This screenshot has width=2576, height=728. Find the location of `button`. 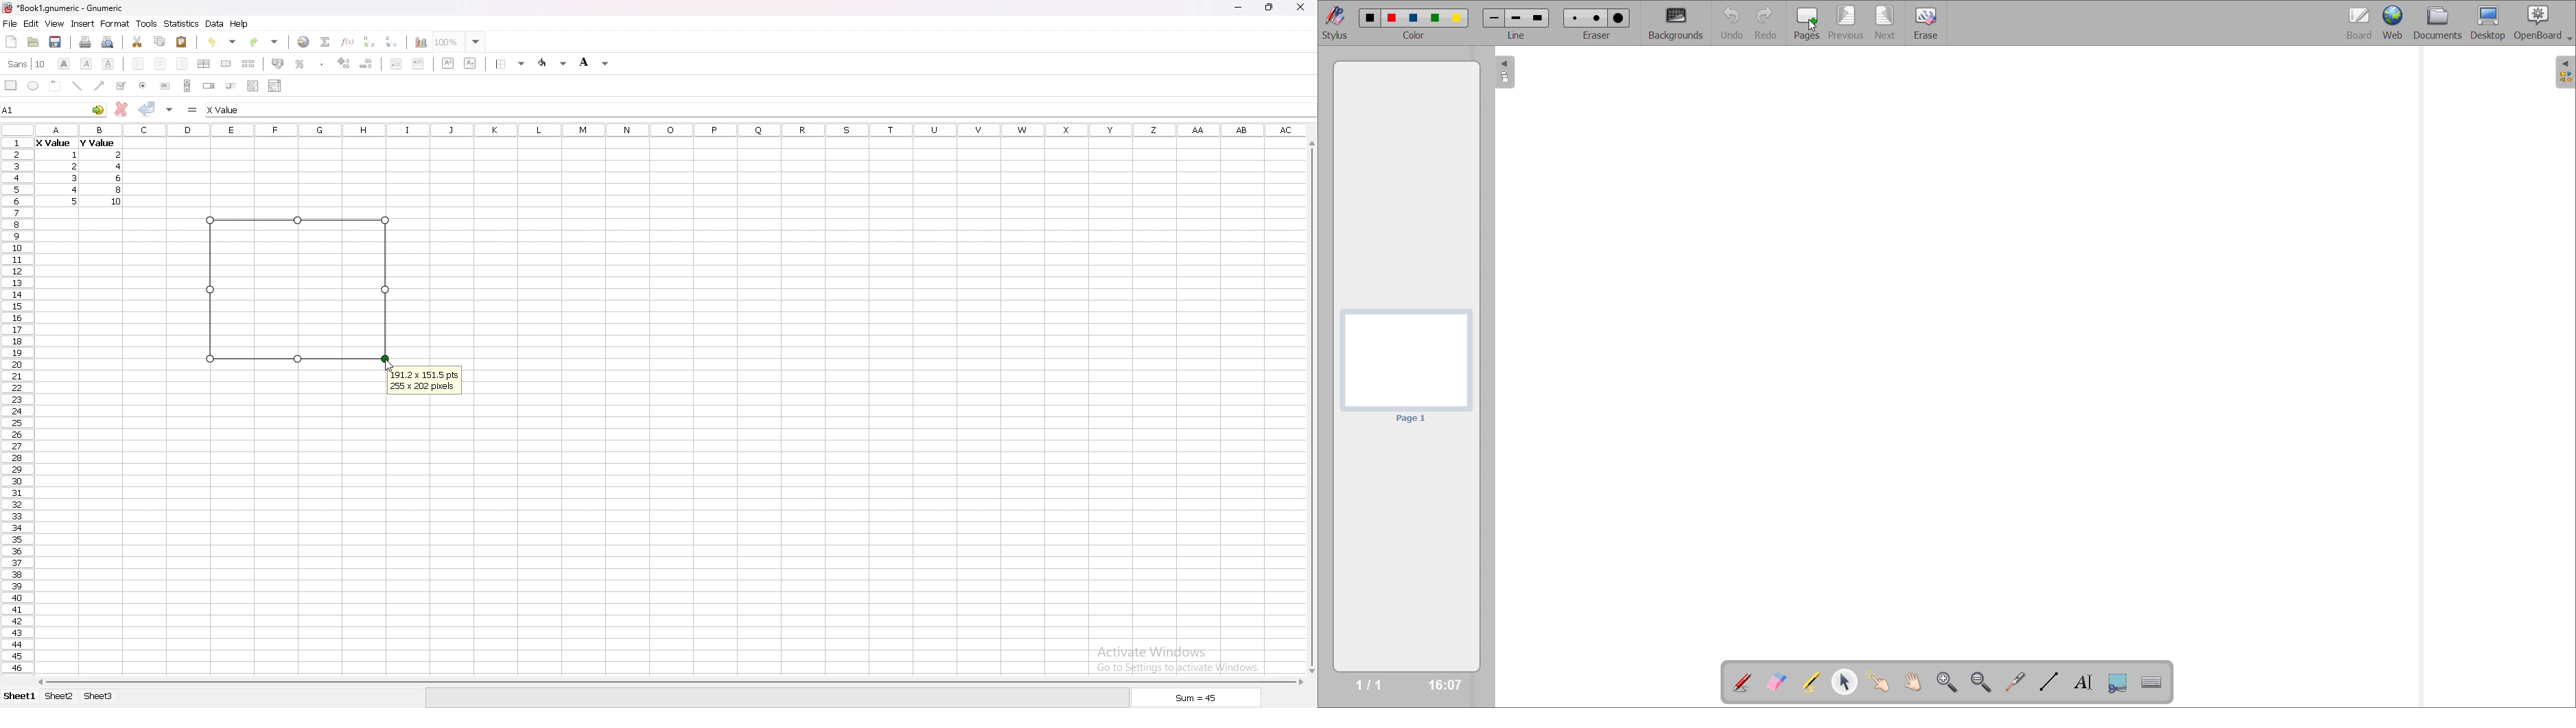

button is located at coordinates (165, 86).